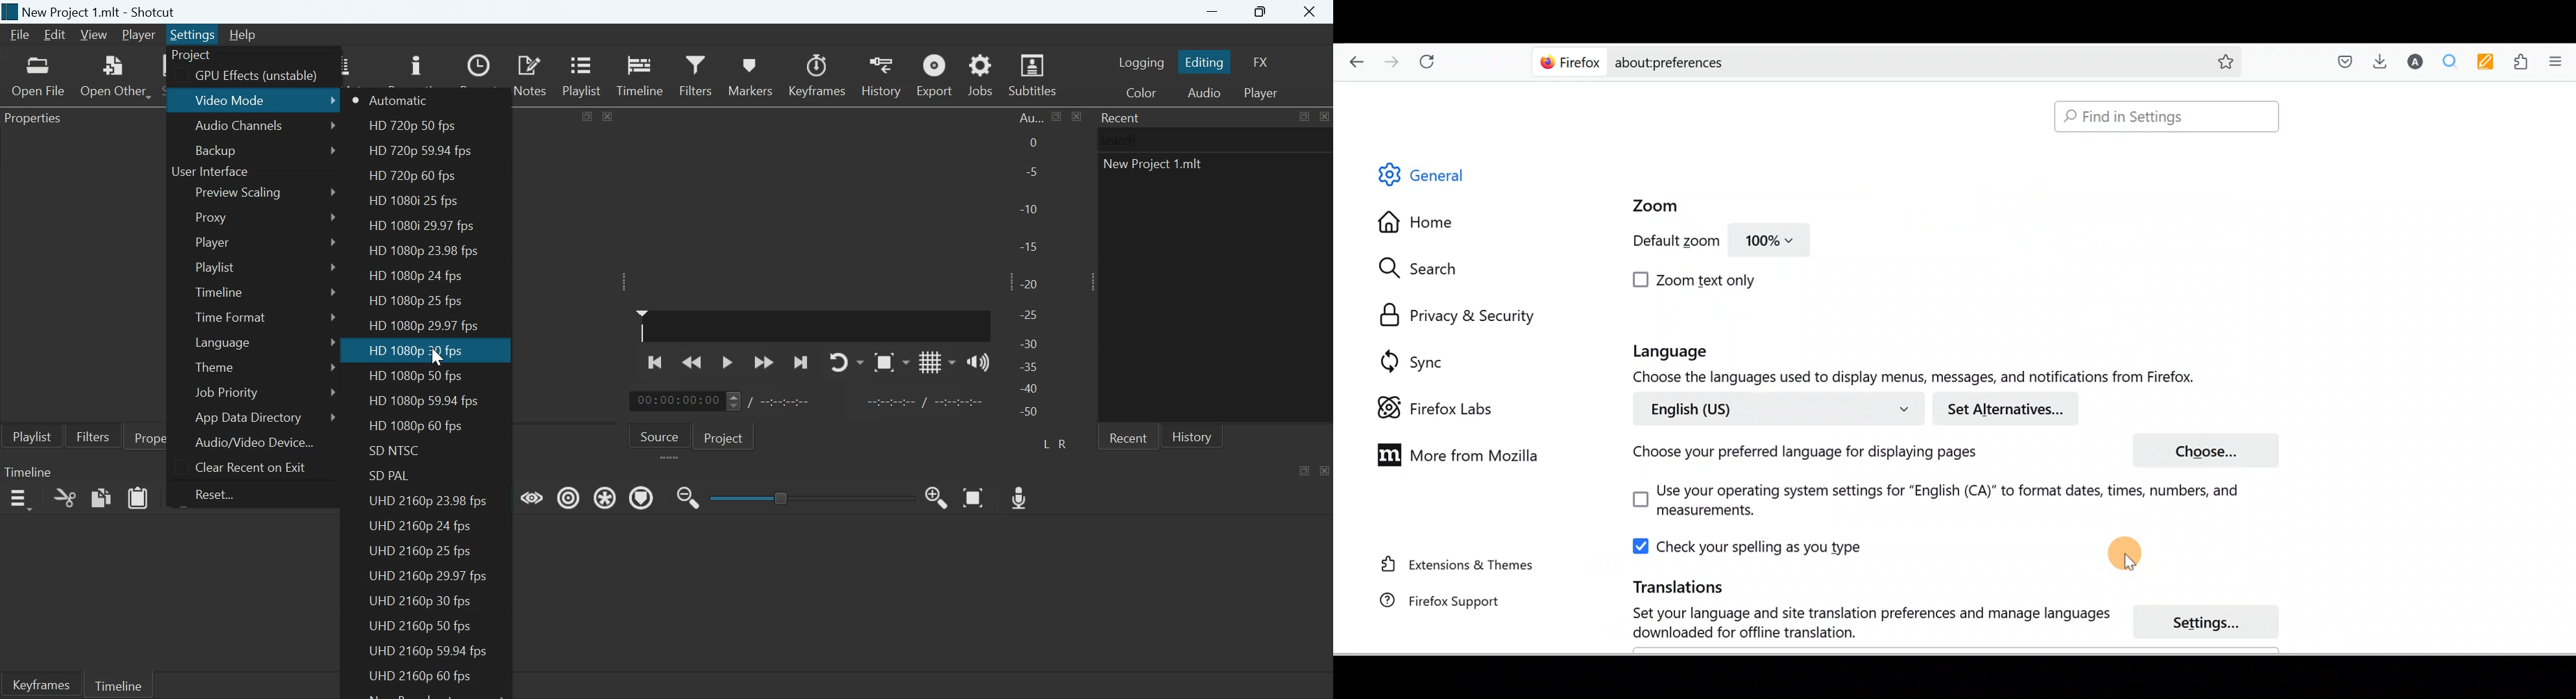 The height and width of the screenshot is (700, 2576). I want to click on Export, so click(933, 74).